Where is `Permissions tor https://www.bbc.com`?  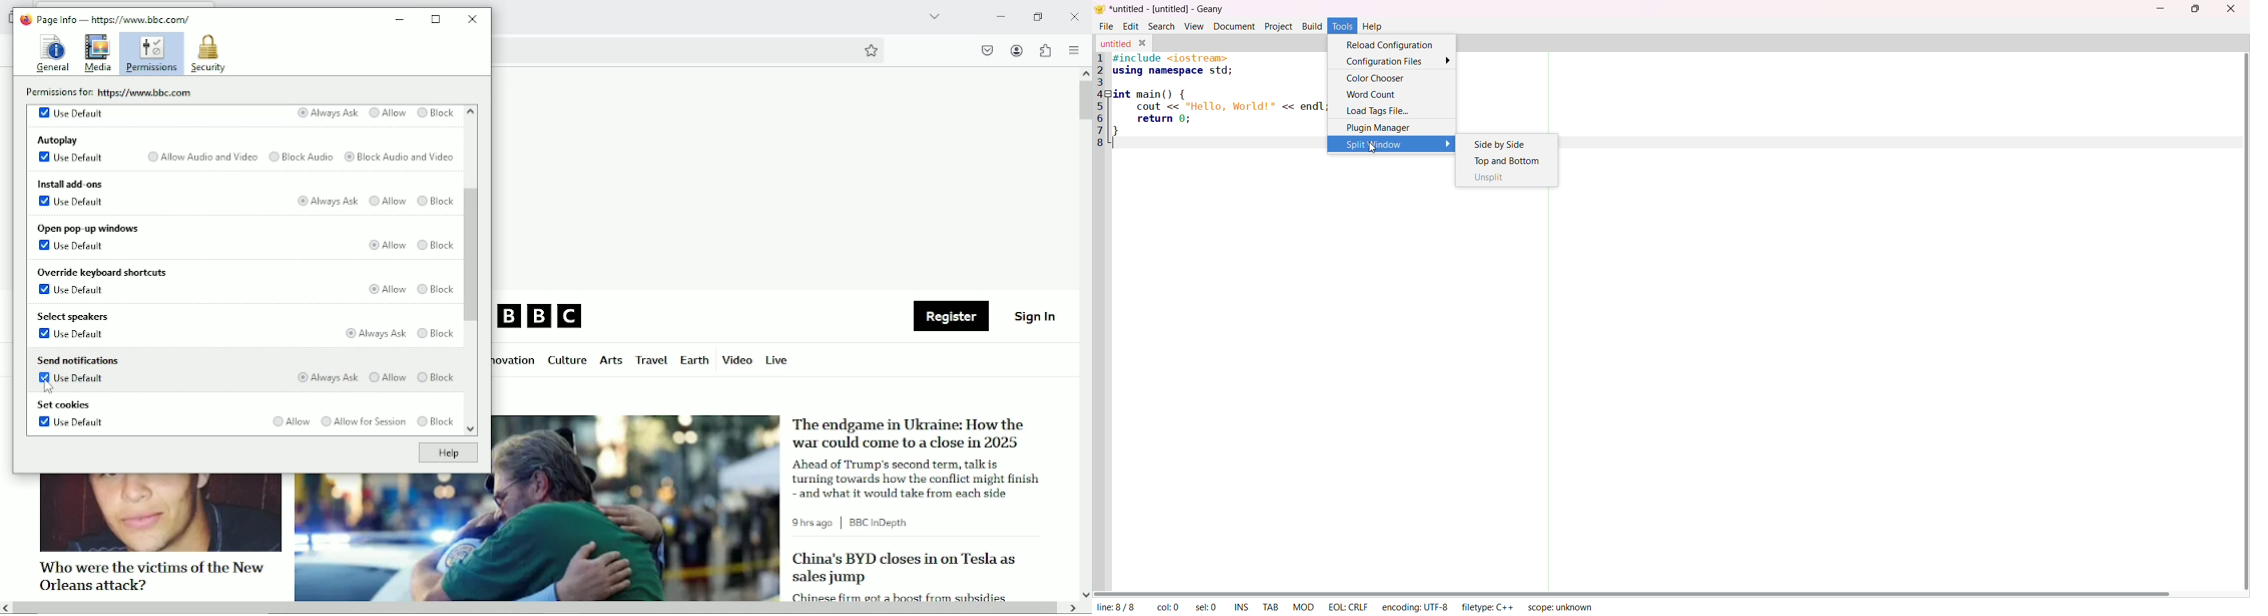 Permissions tor https://www.bbc.com is located at coordinates (113, 92).